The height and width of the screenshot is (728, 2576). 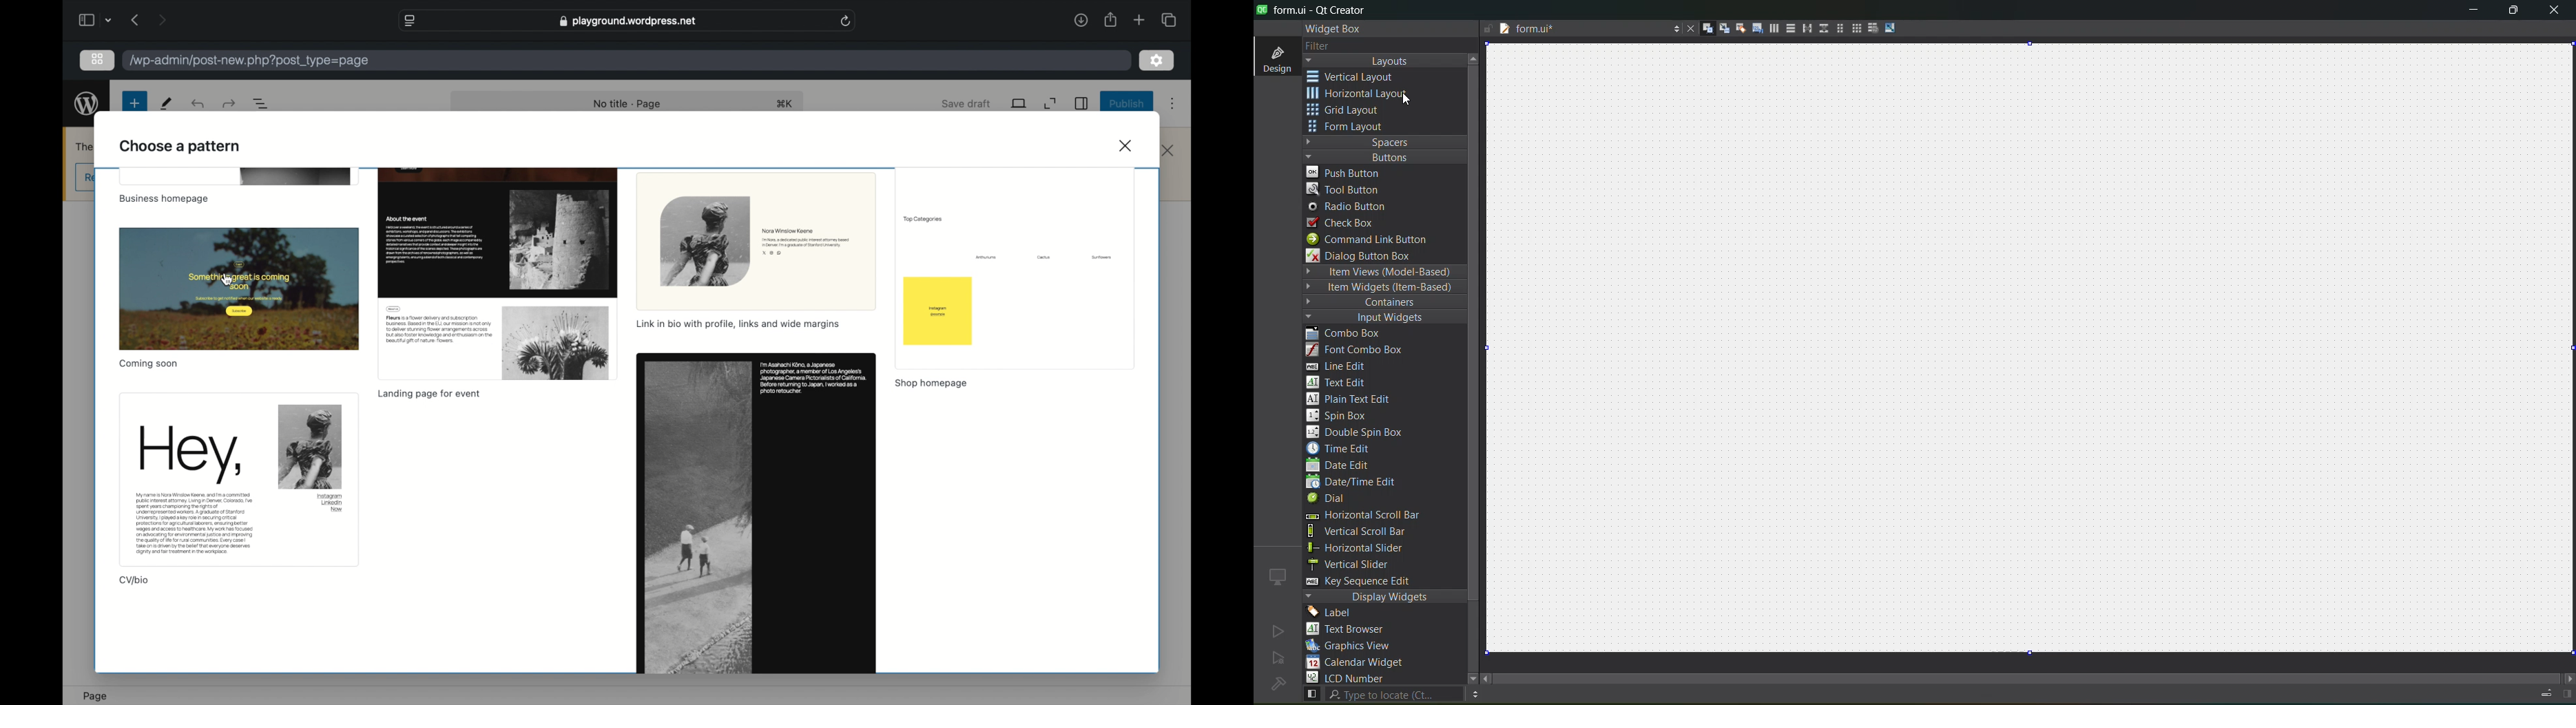 I want to click on combo box, so click(x=1353, y=334).